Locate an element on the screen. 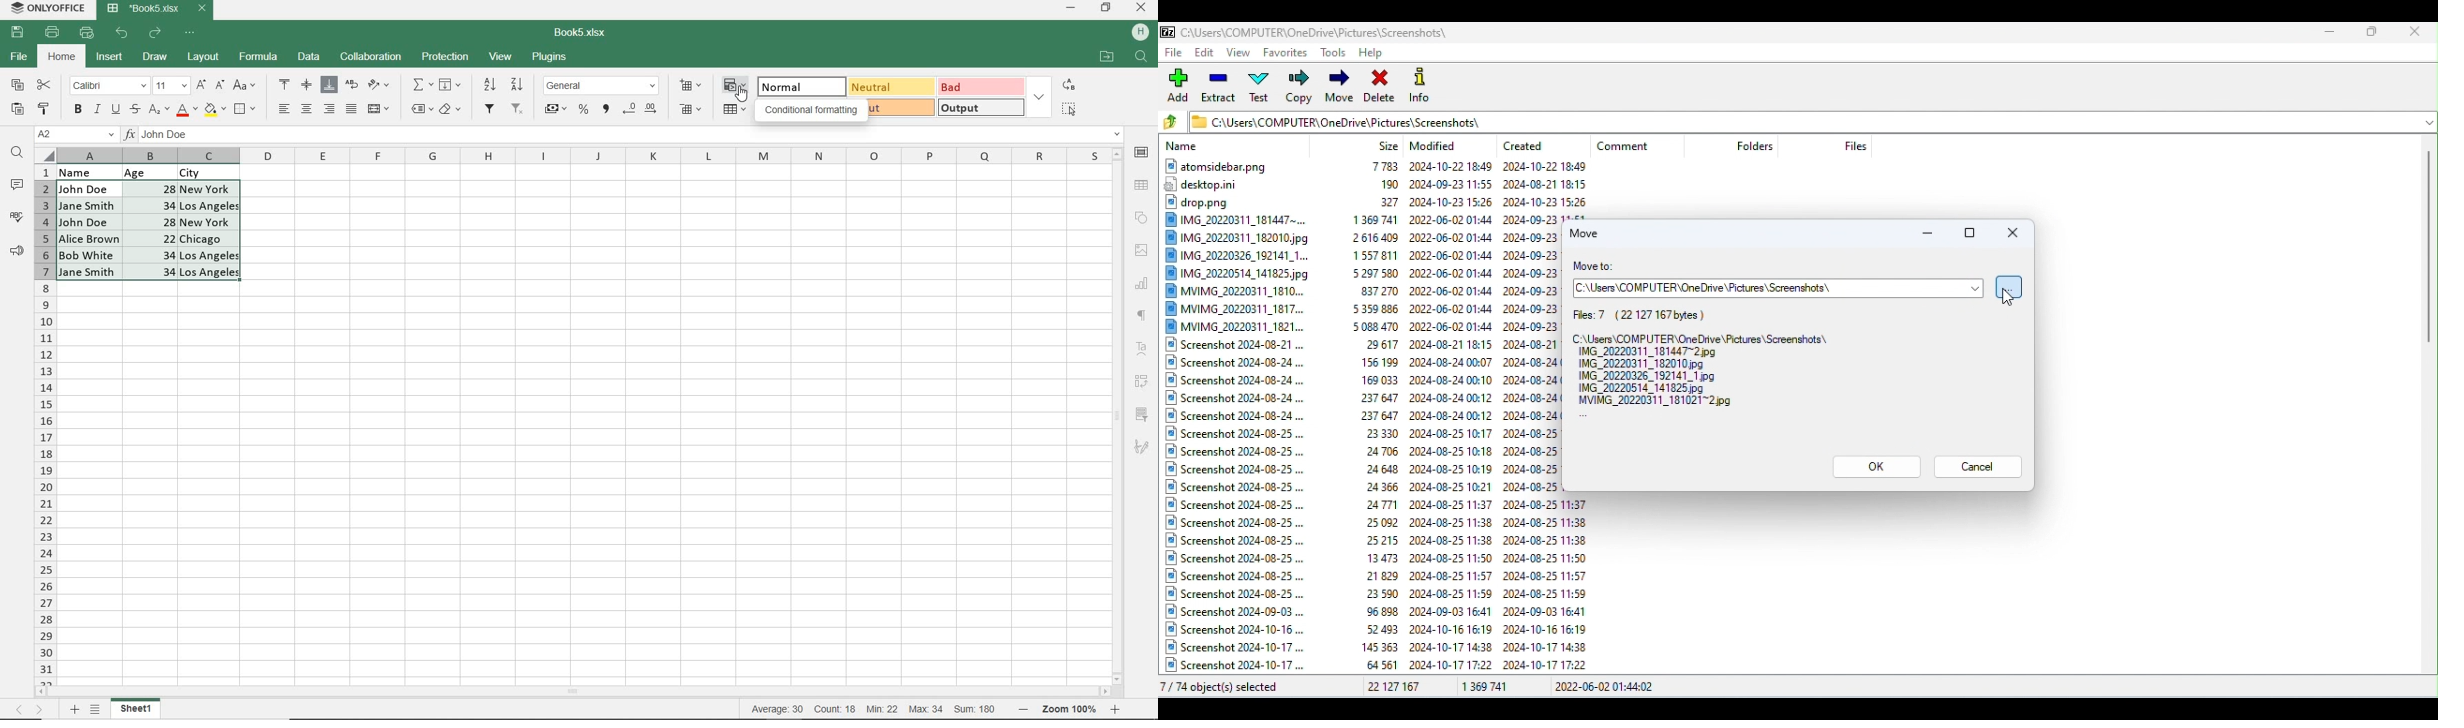  PRINT is located at coordinates (52, 32).